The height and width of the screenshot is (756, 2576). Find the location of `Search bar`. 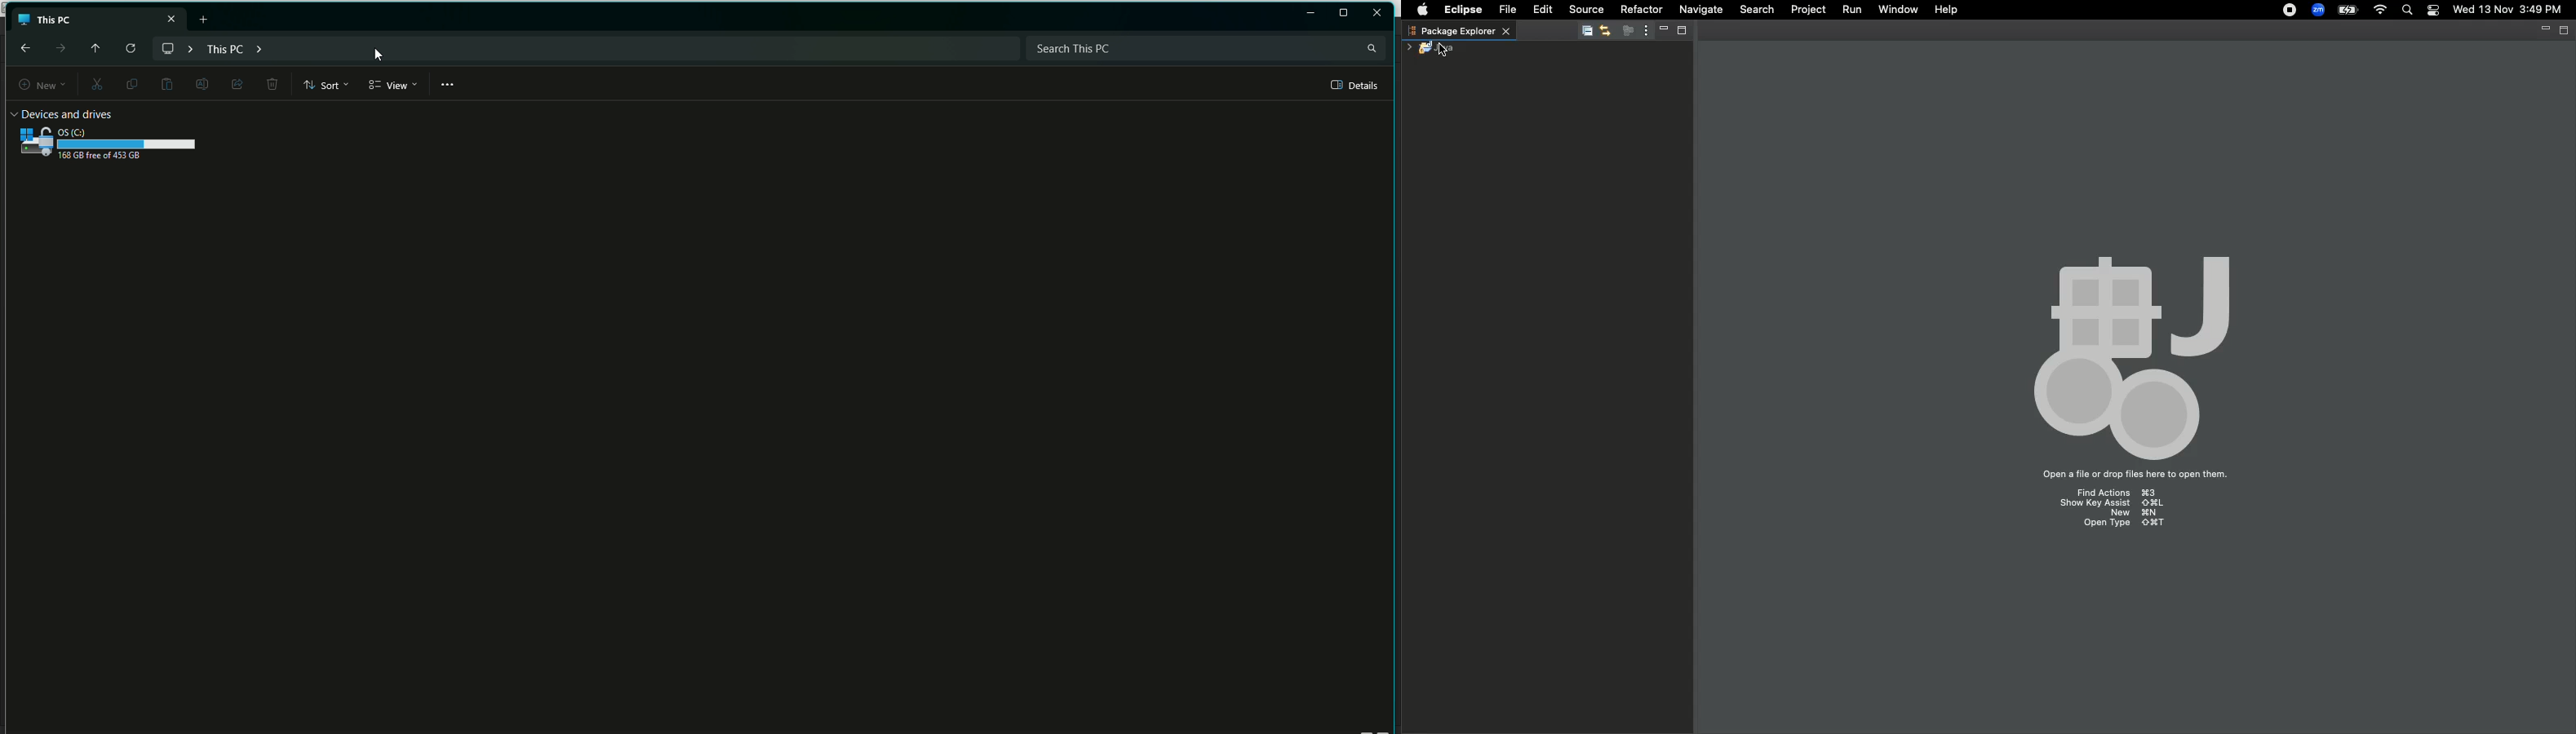

Search bar is located at coordinates (1205, 47).